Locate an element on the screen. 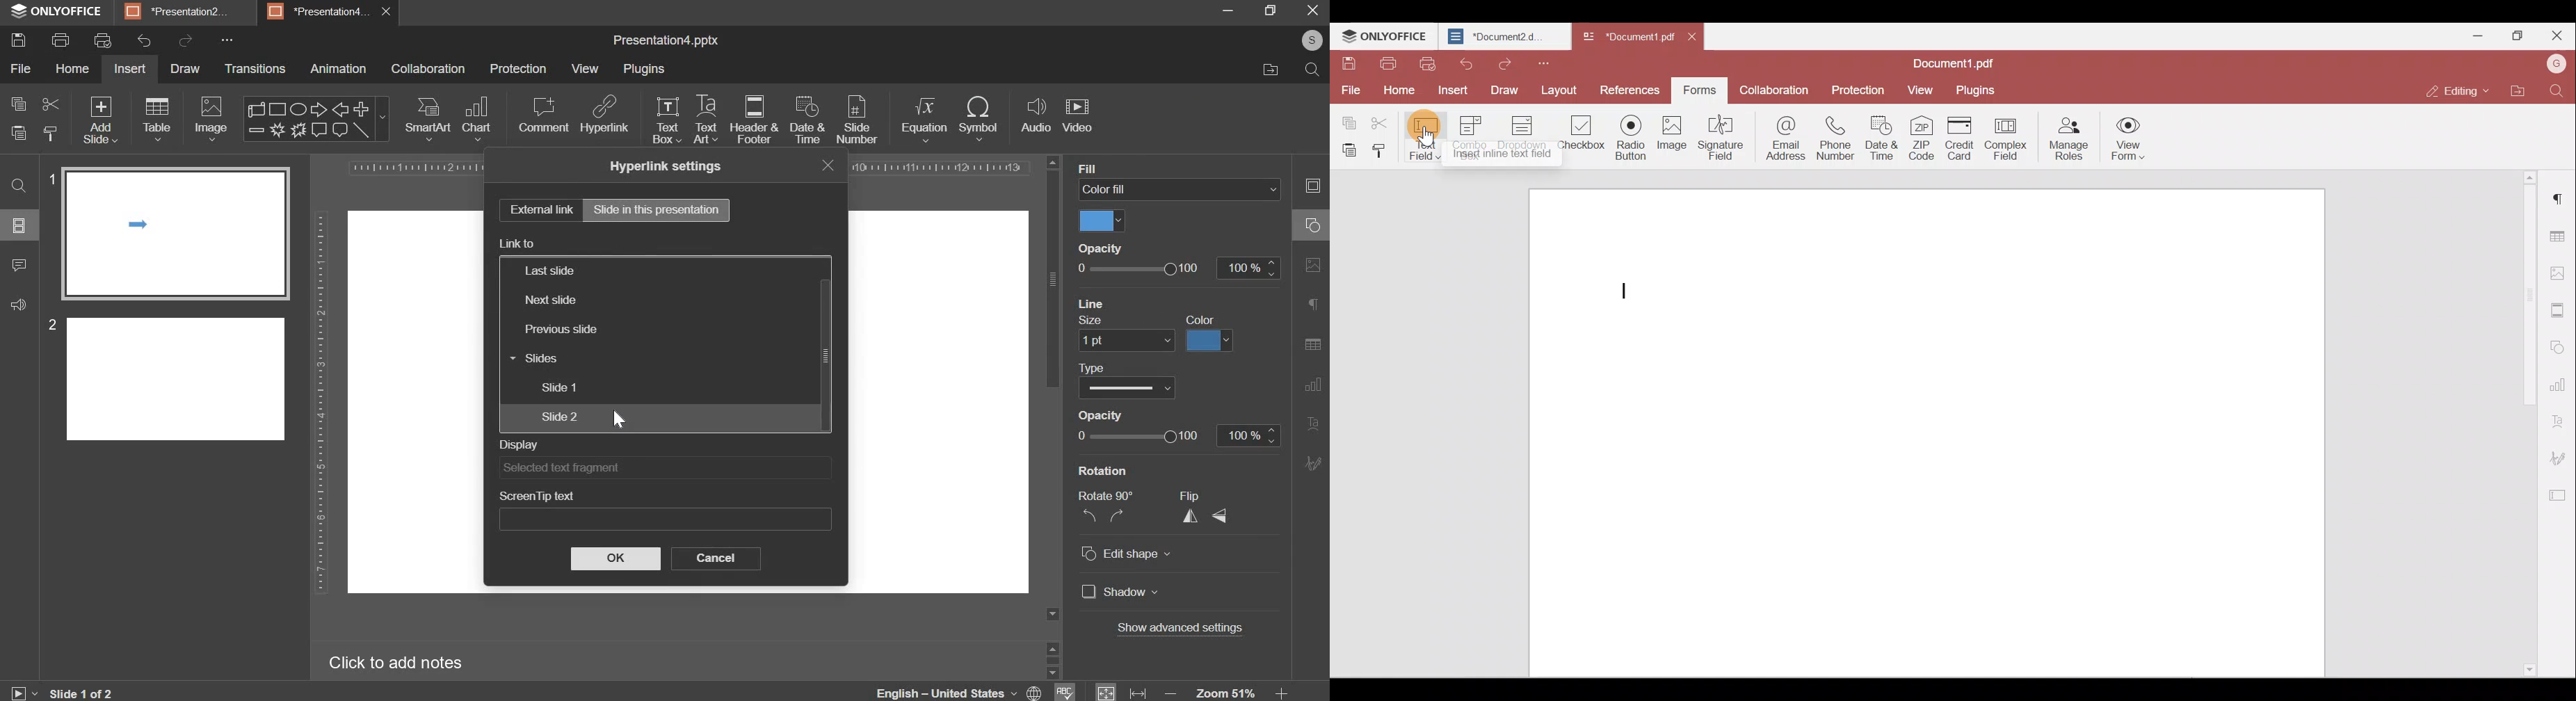  Copy is located at coordinates (1348, 118).